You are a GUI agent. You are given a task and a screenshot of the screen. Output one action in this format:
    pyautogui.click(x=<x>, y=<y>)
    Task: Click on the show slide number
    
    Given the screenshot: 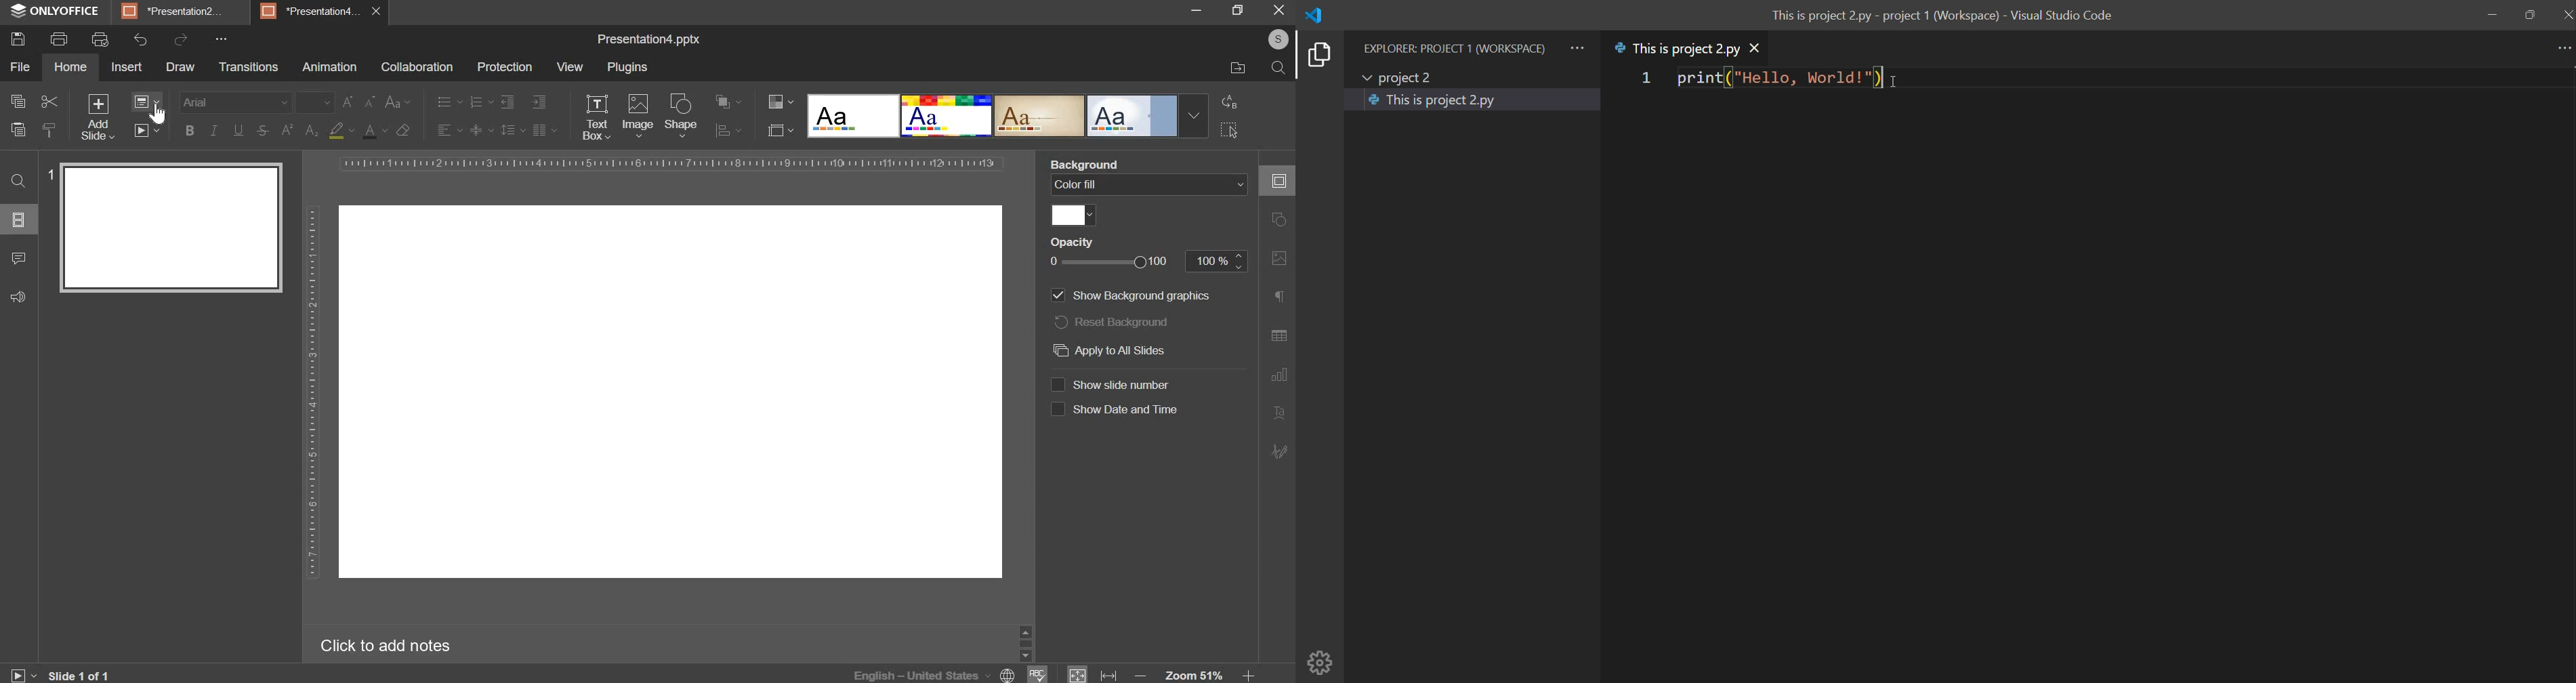 What is the action you would take?
    pyautogui.click(x=1129, y=384)
    